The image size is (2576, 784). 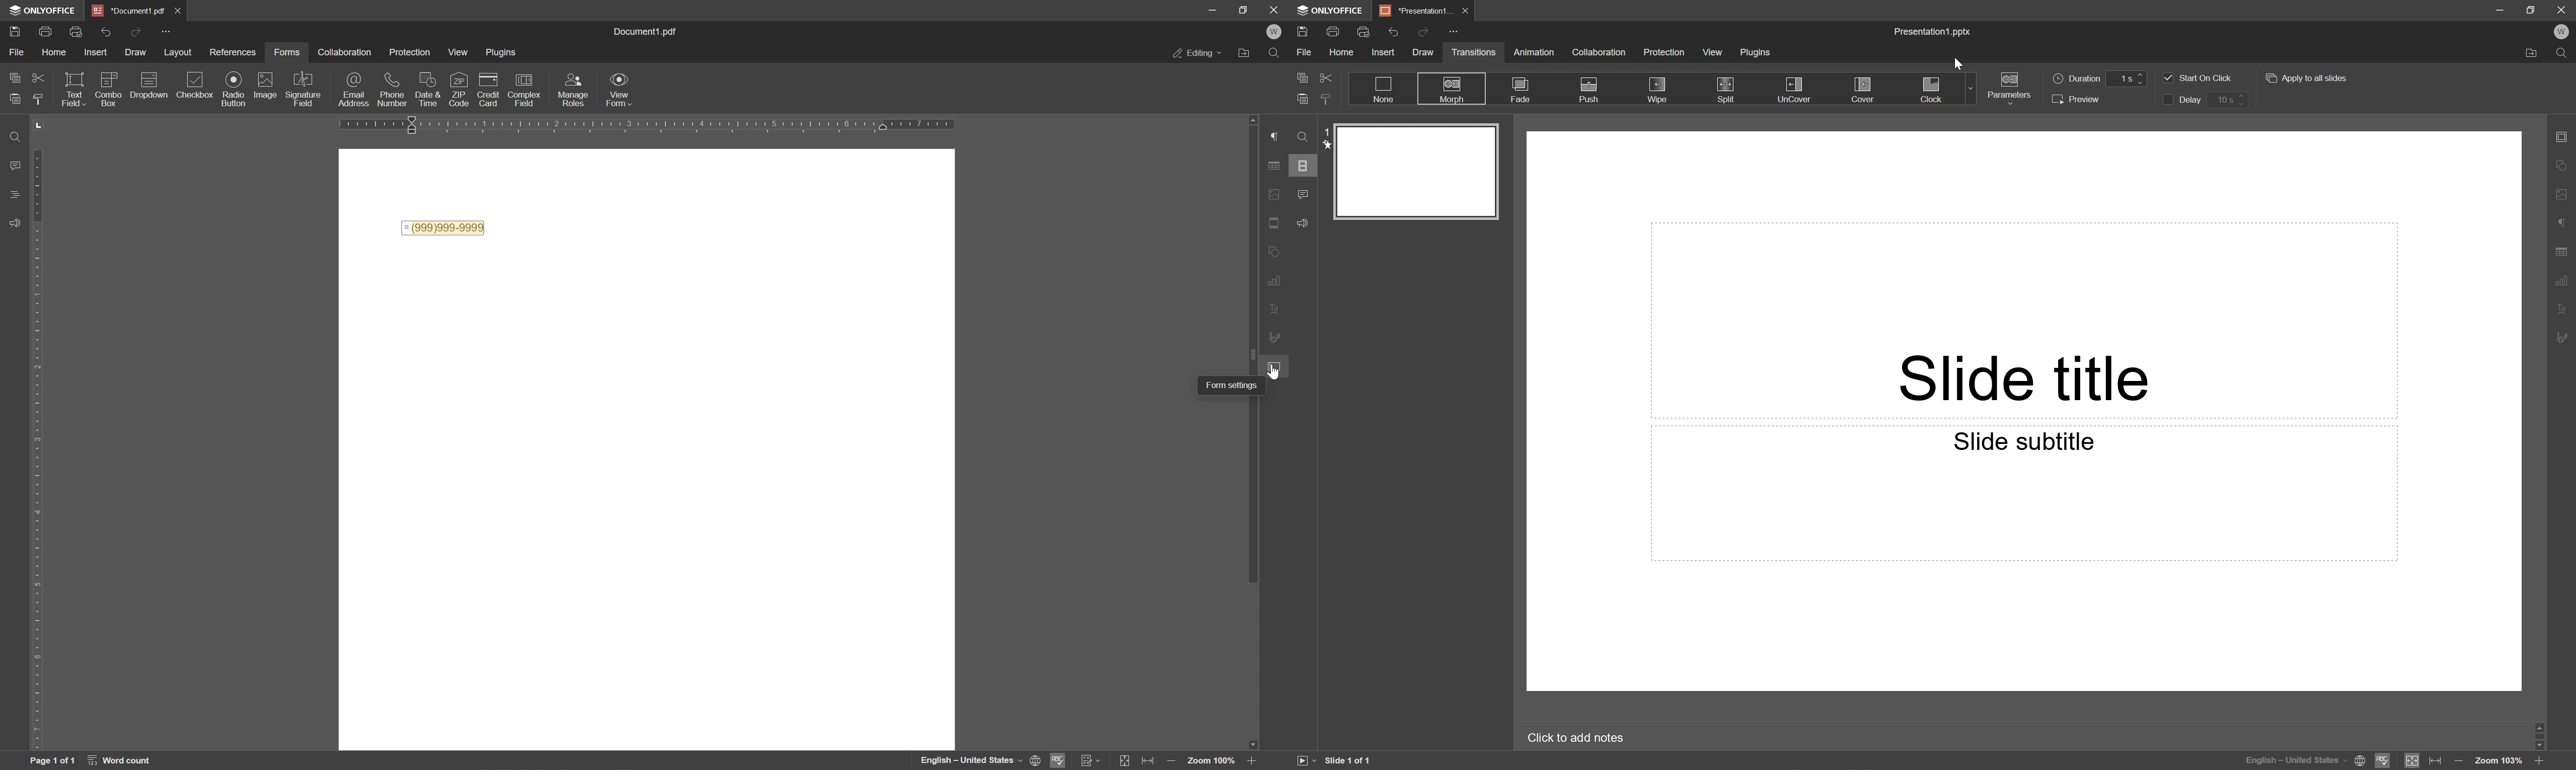 I want to click on *Presentation1..., so click(x=1415, y=12).